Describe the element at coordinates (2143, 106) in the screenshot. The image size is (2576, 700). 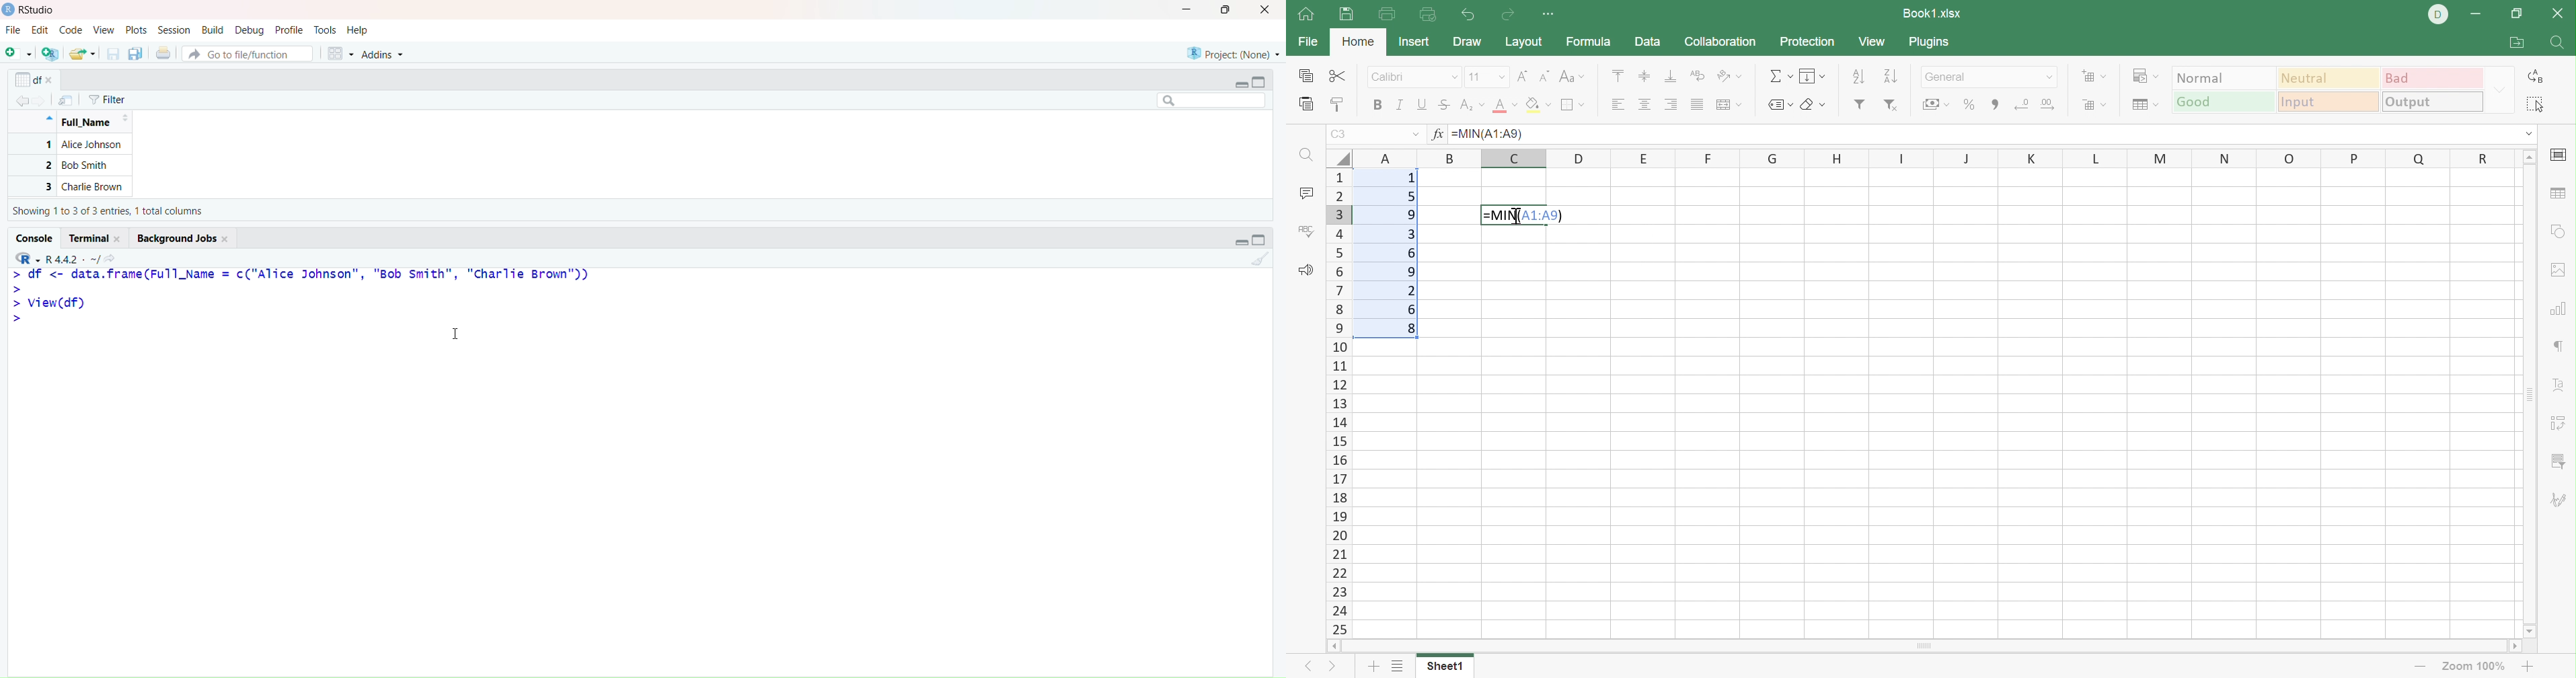
I see `Format as table template` at that location.